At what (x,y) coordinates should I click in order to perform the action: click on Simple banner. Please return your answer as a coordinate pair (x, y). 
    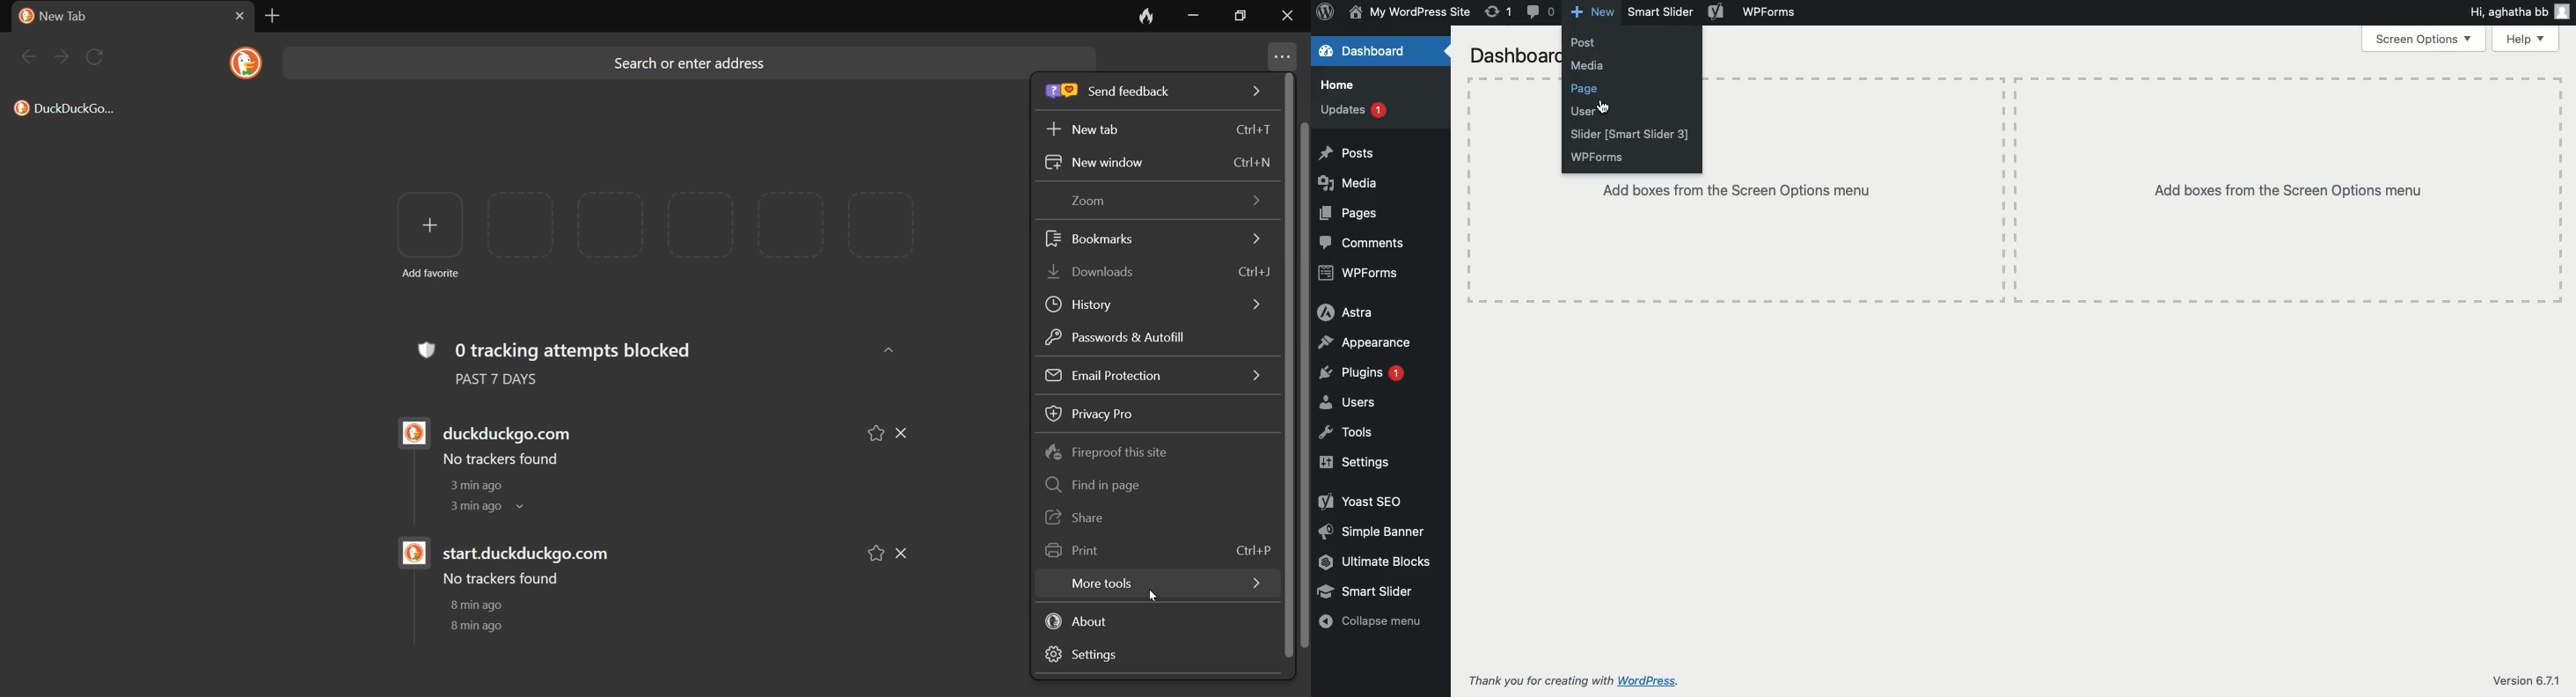
    Looking at the image, I should click on (1374, 533).